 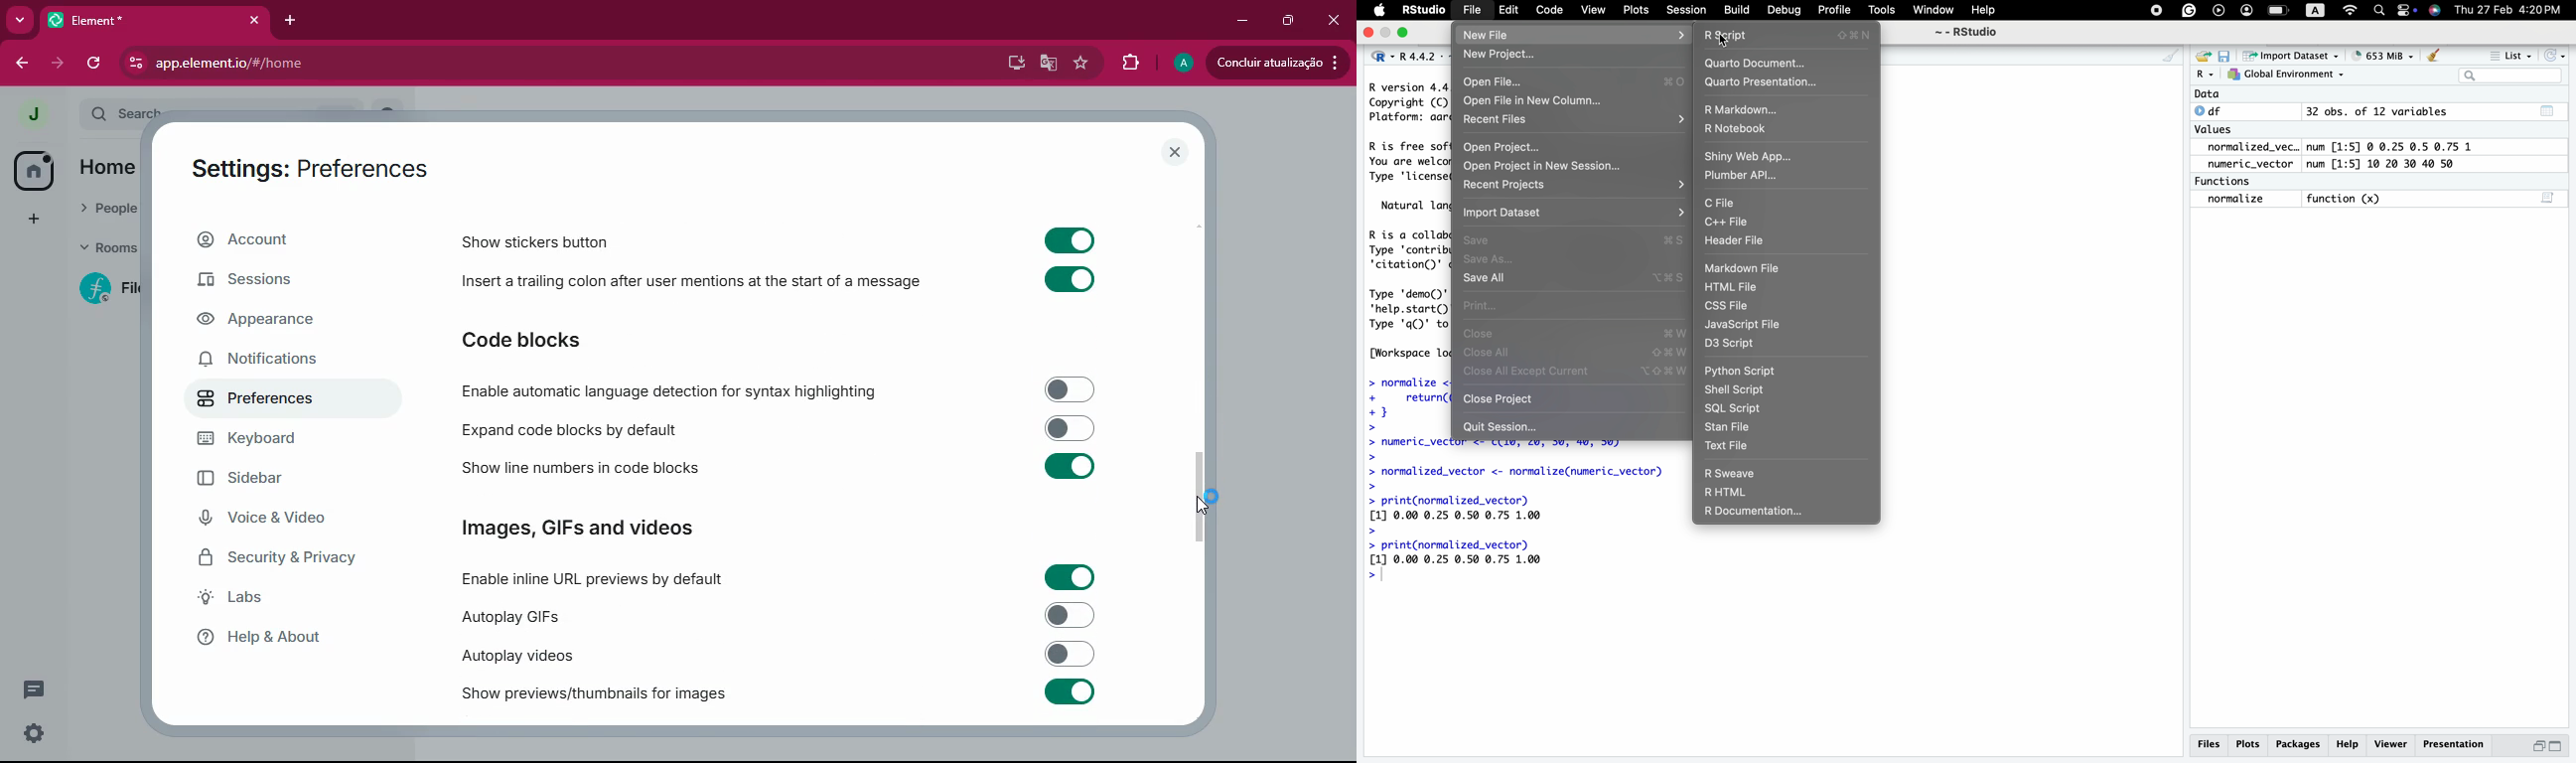 I want to click on Viewer, so click(x=2392, y=743).